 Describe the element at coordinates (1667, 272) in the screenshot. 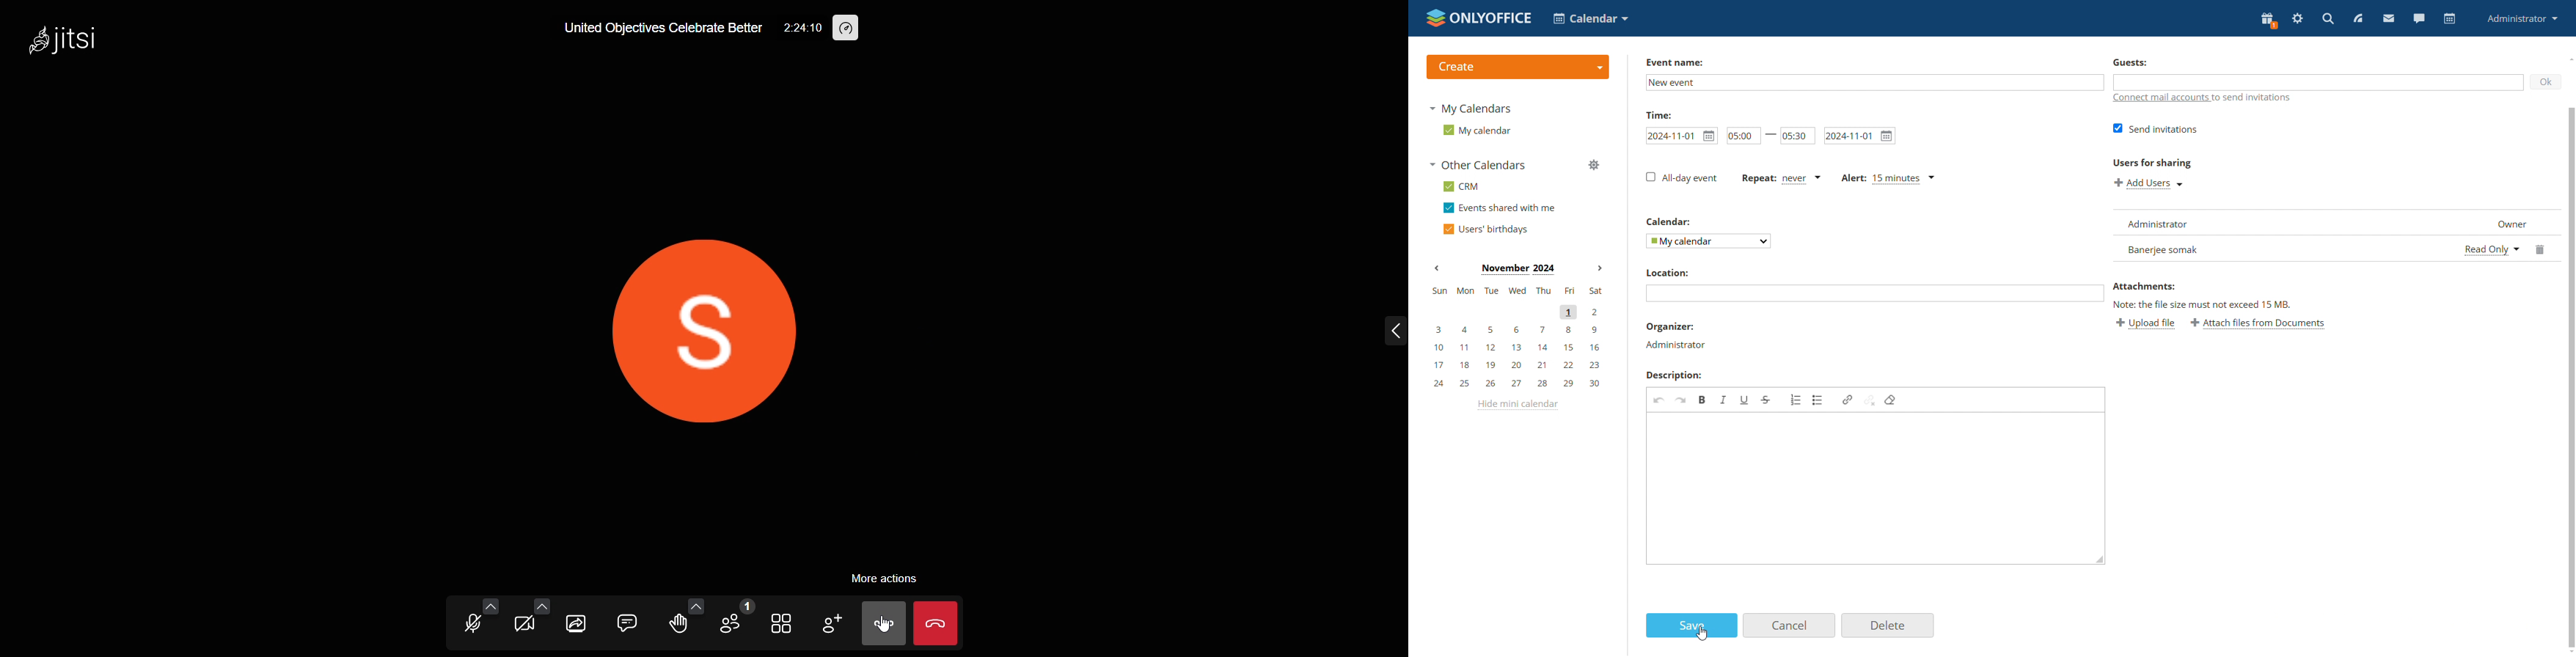

I see `Location` at that location.